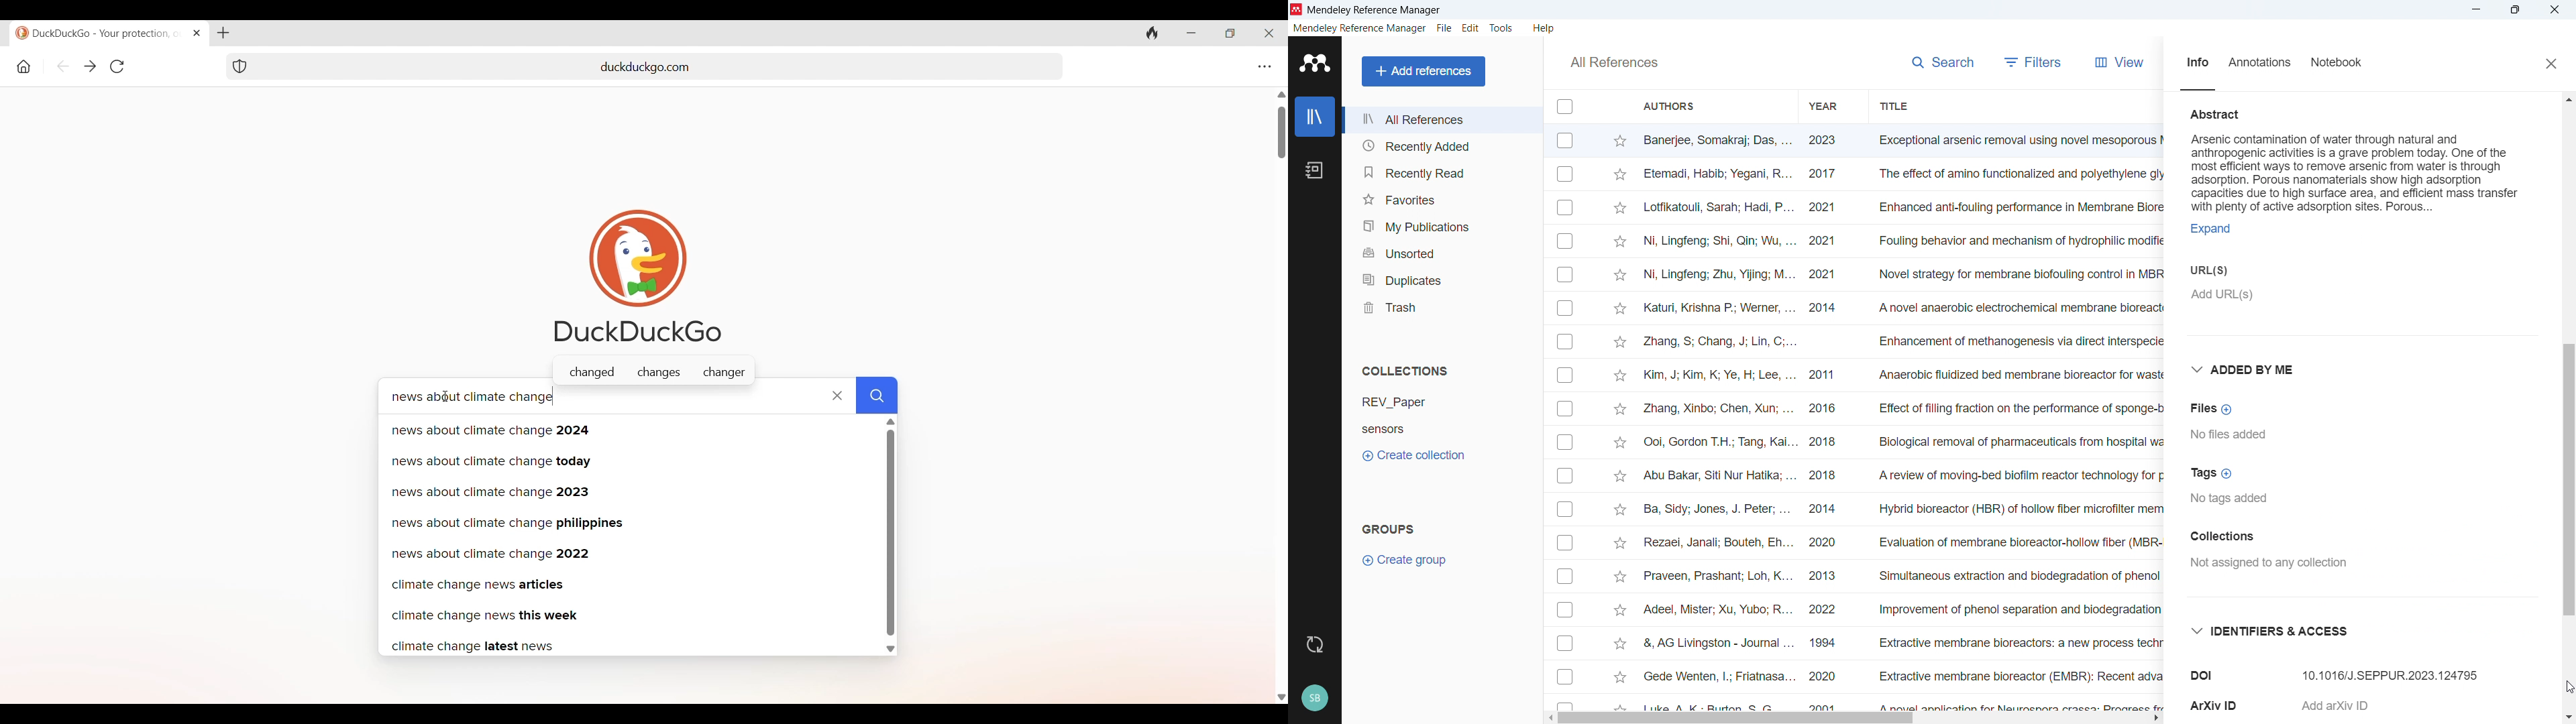 This screenshot has height=728, width=2576. I want to click on Vertical slide bar, so click(890, 532).